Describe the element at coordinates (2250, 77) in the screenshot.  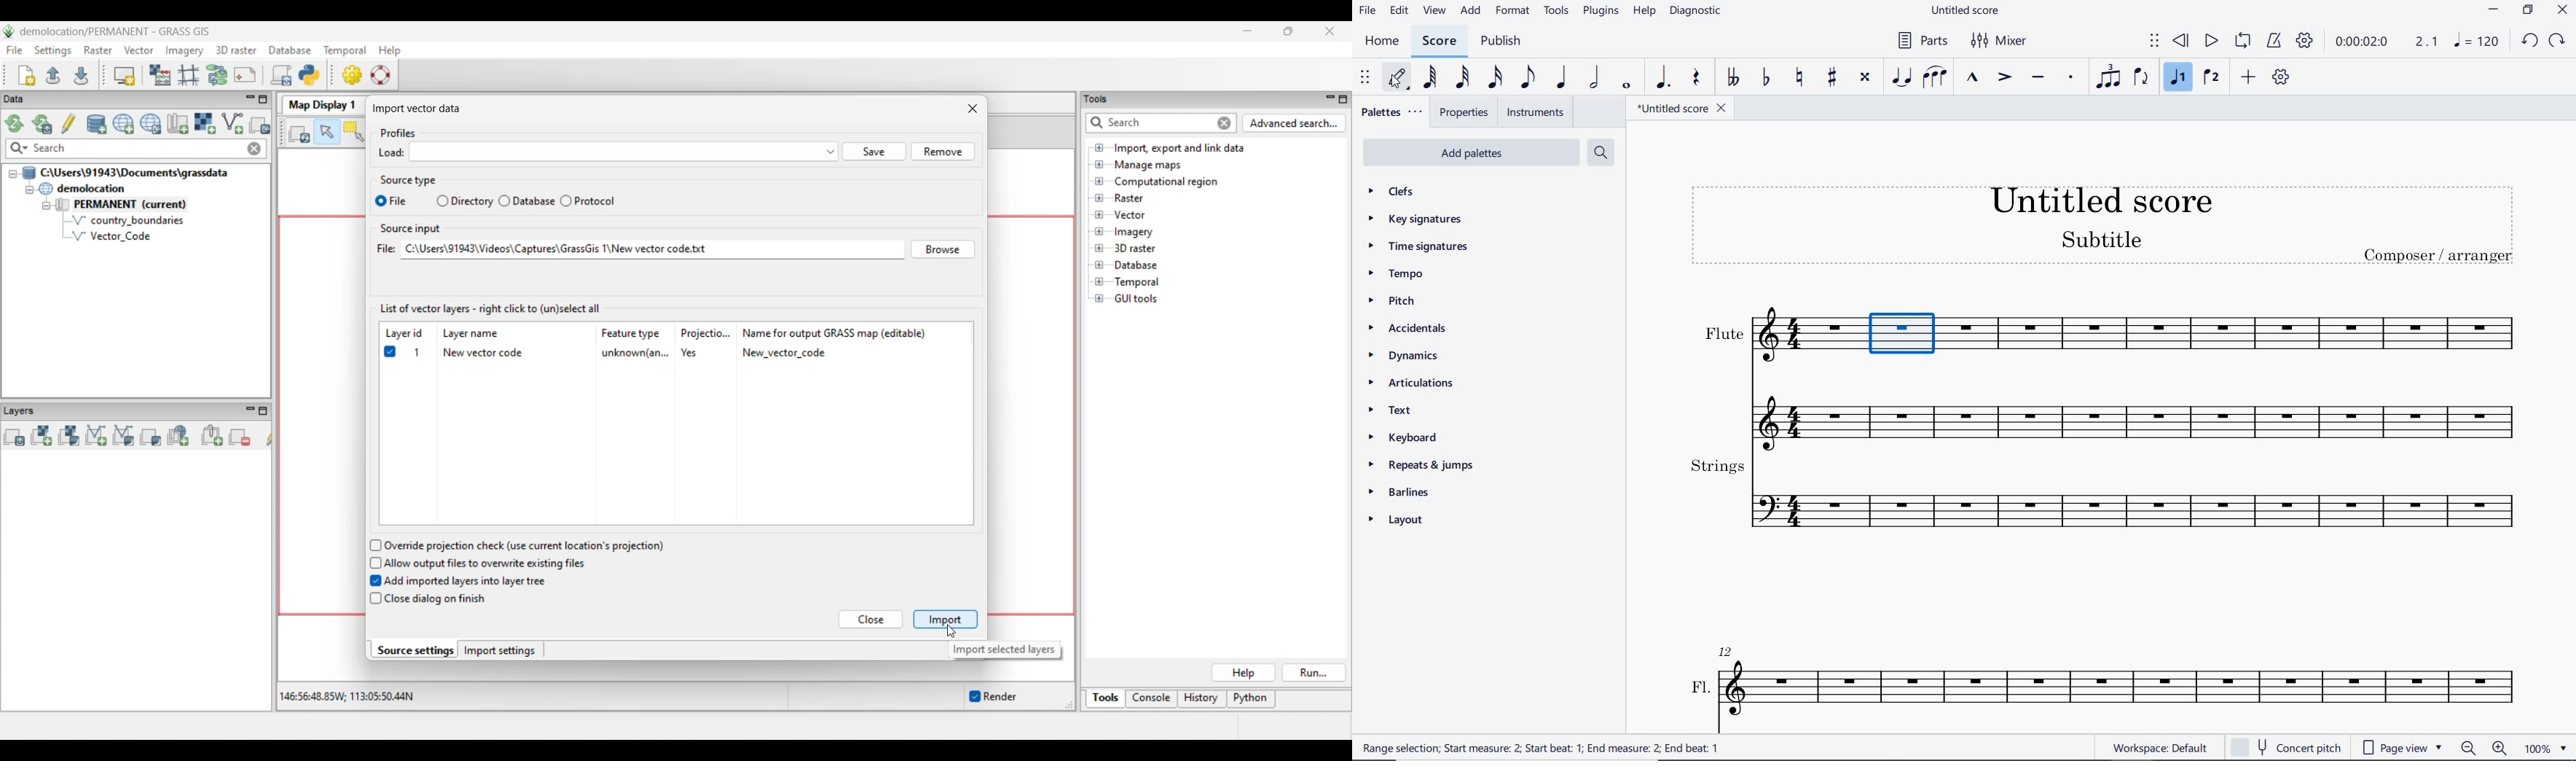
I see `ADD` at that location.